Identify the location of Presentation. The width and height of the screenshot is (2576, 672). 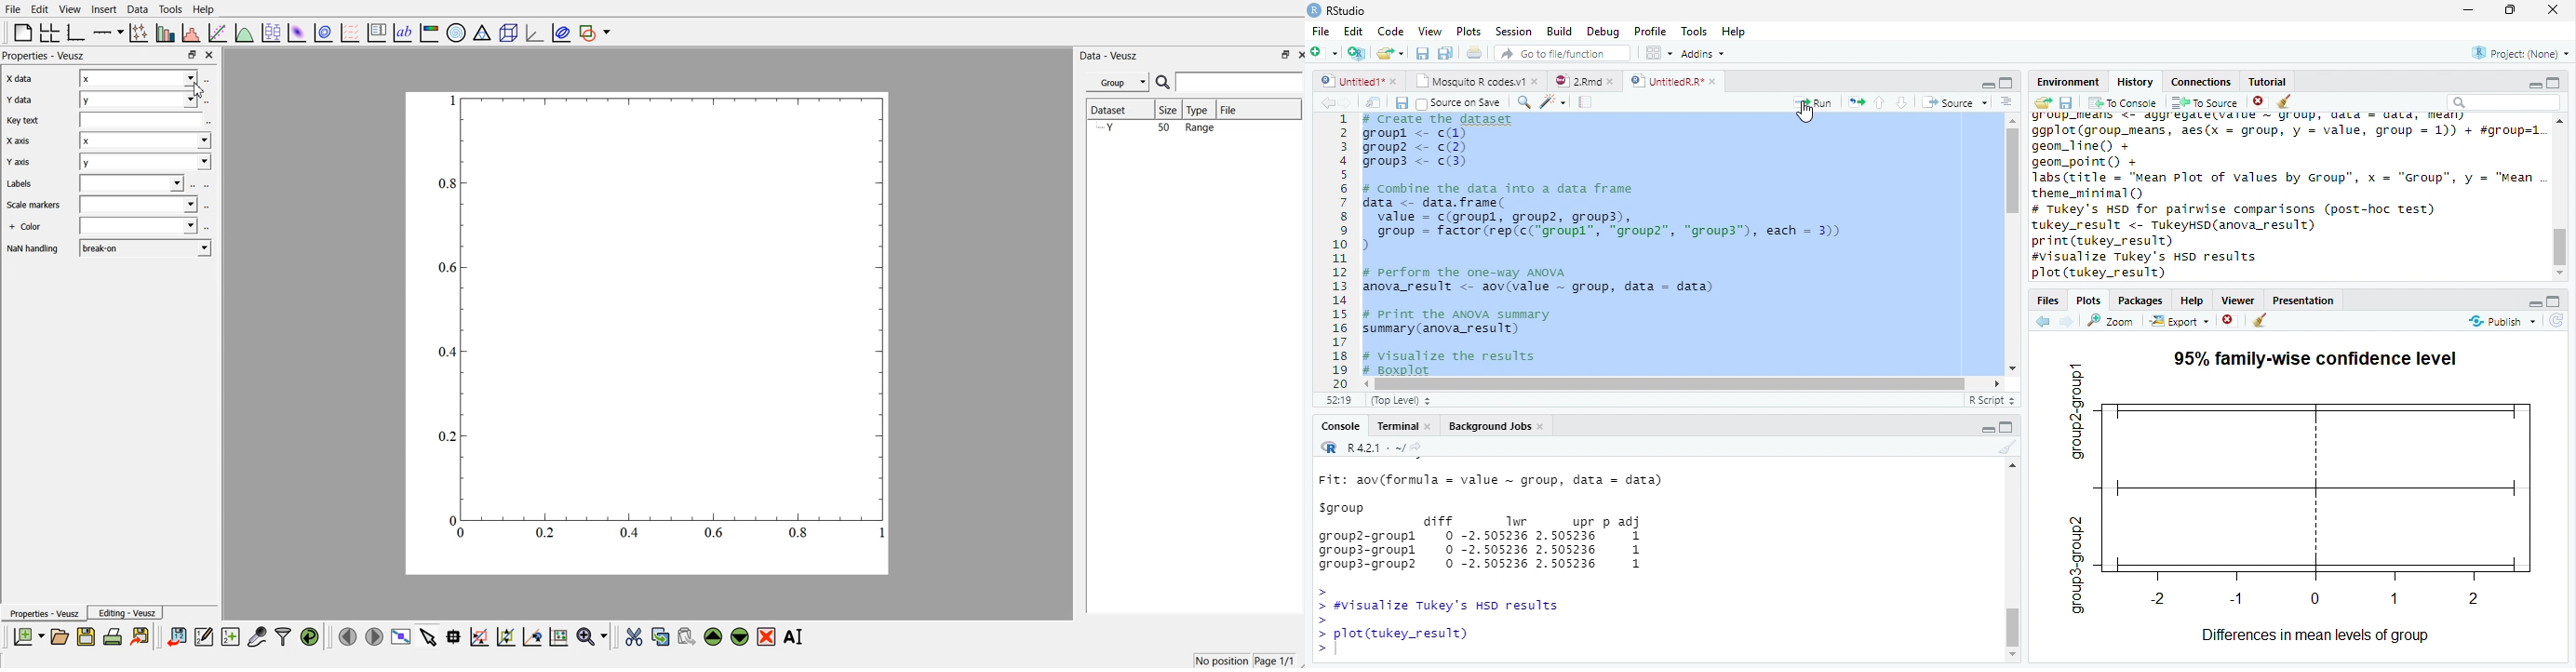
(2311, 299).